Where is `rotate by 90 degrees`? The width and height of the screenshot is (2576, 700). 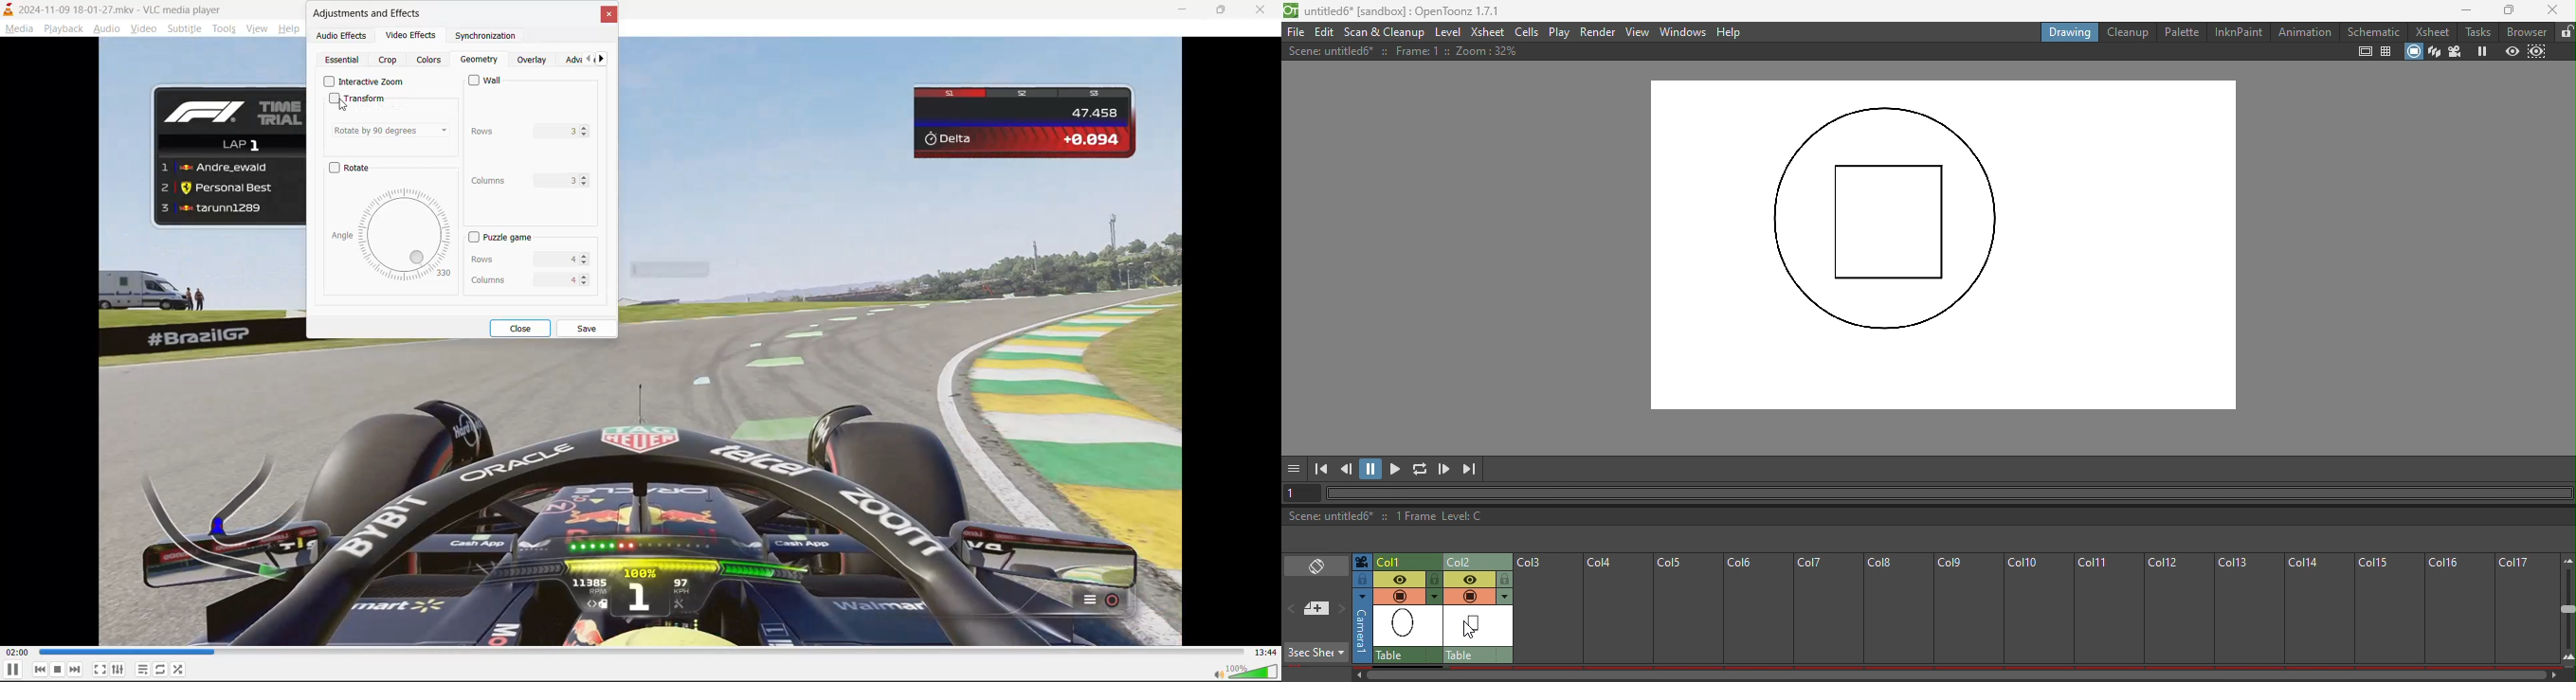
rotate by 90 degrees is located at coordinates (391, 129).